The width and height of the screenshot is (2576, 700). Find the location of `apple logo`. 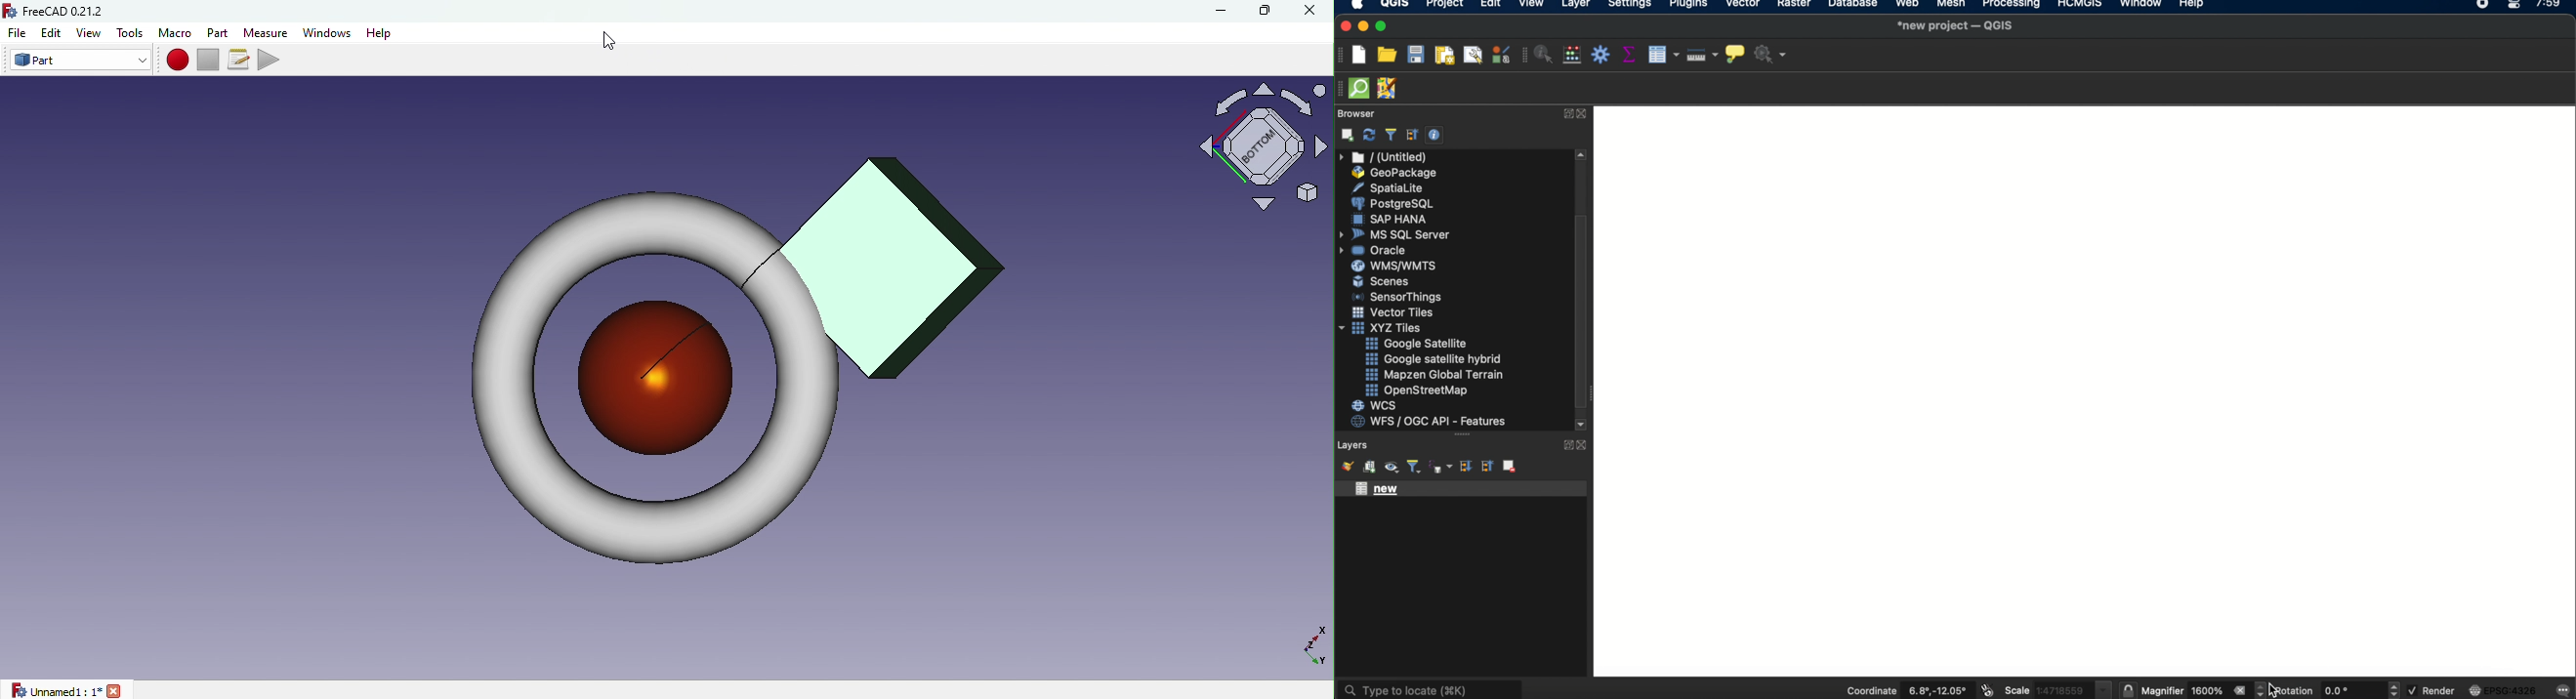

apple logo is located at coordinates (1355, 5).